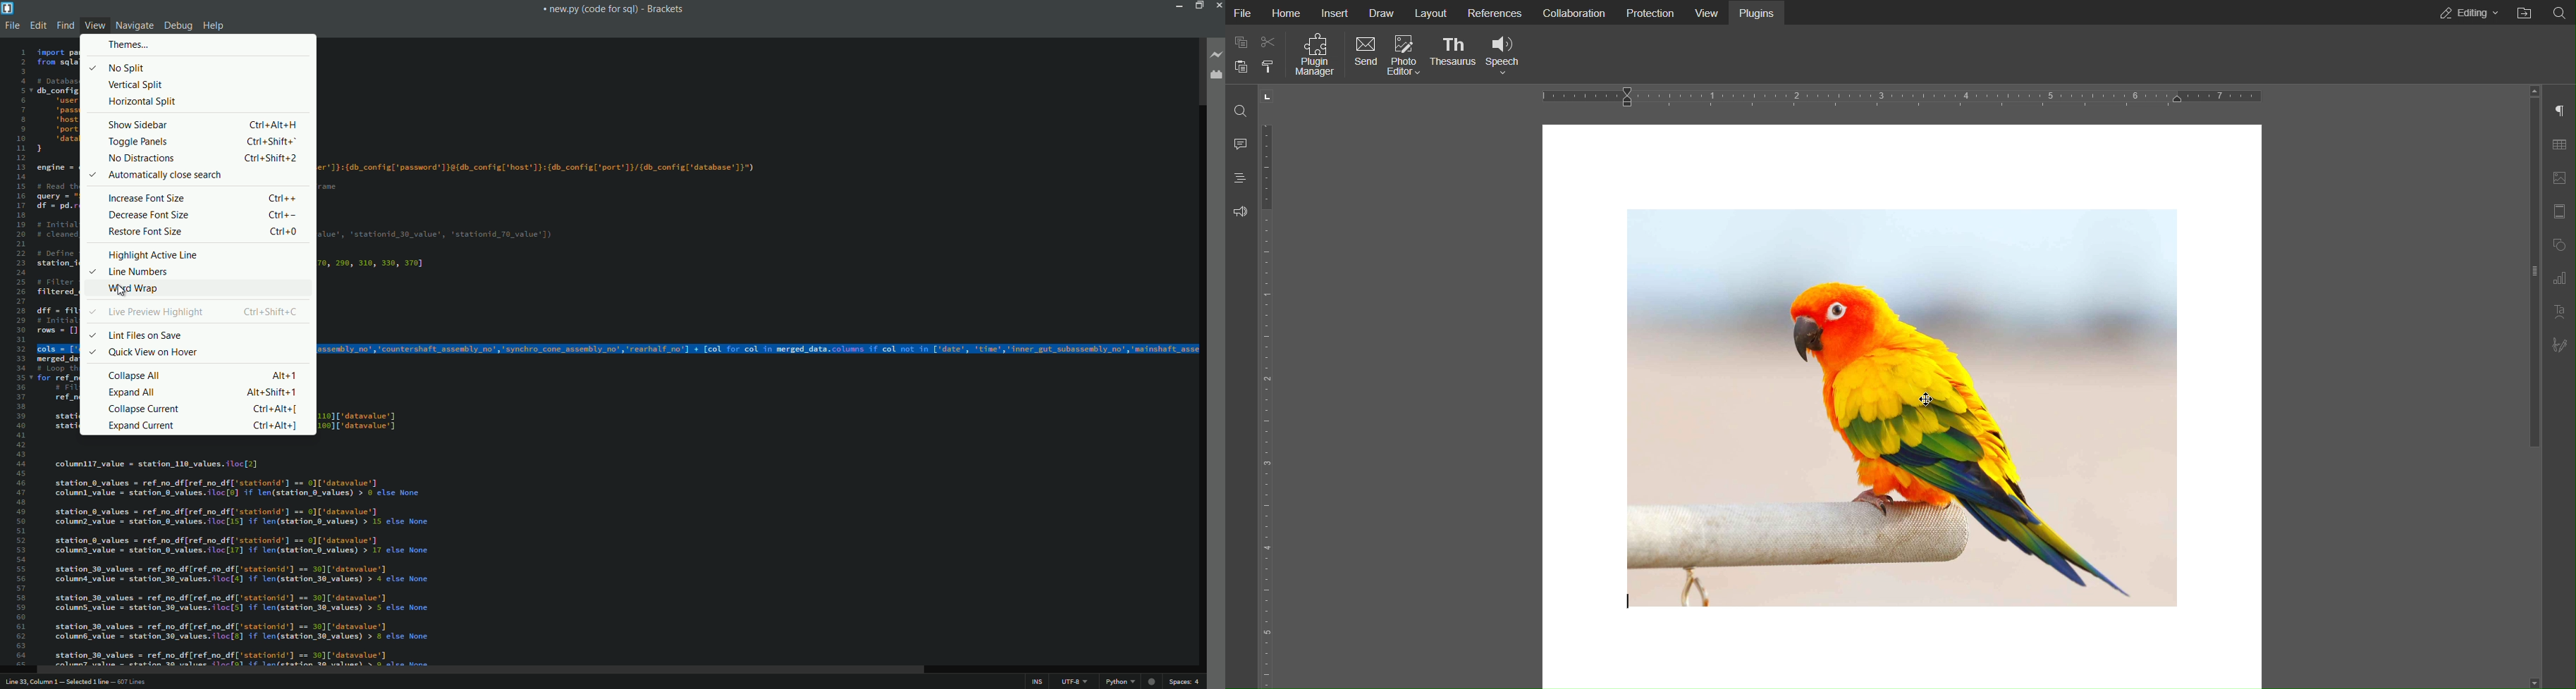 The image size is (2576, 700). I want to click on keyboard shortcut, so click(285, 376).